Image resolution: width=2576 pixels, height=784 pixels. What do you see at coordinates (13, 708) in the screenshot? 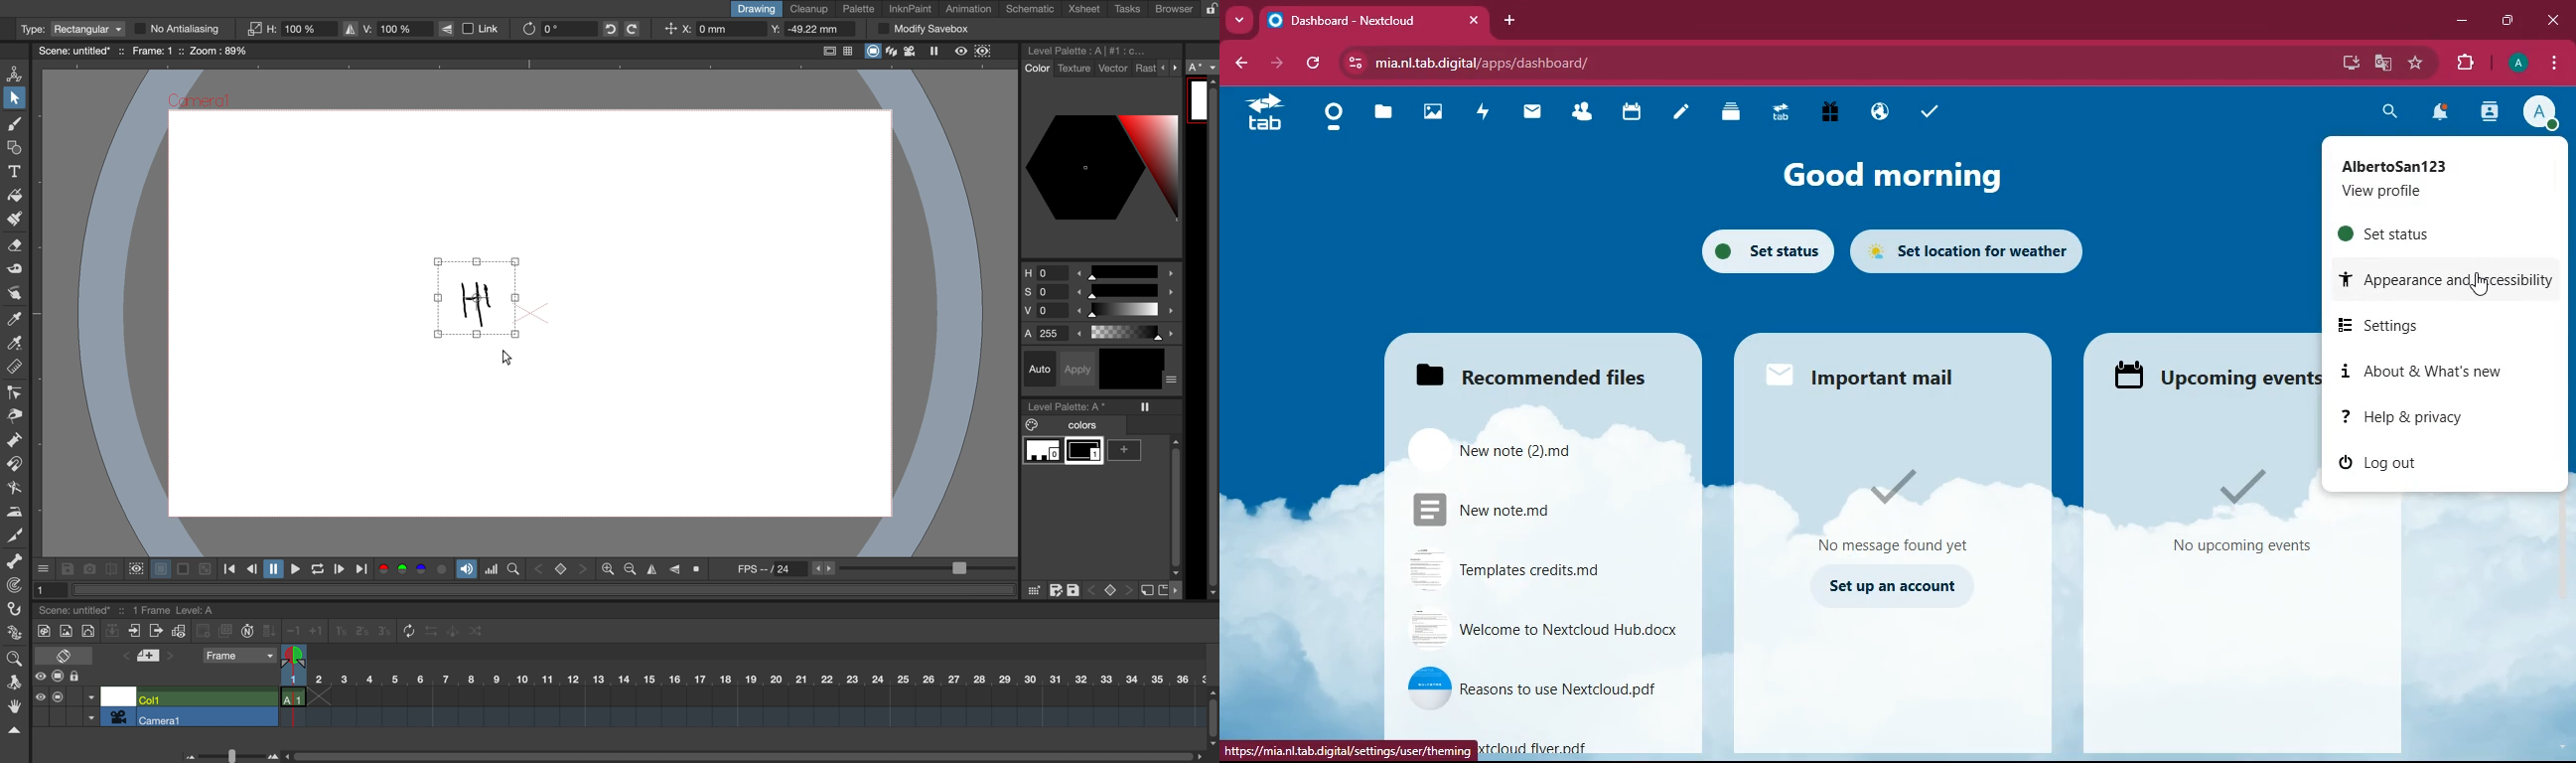
I see `hand tool` at bounding box center [13, 708].